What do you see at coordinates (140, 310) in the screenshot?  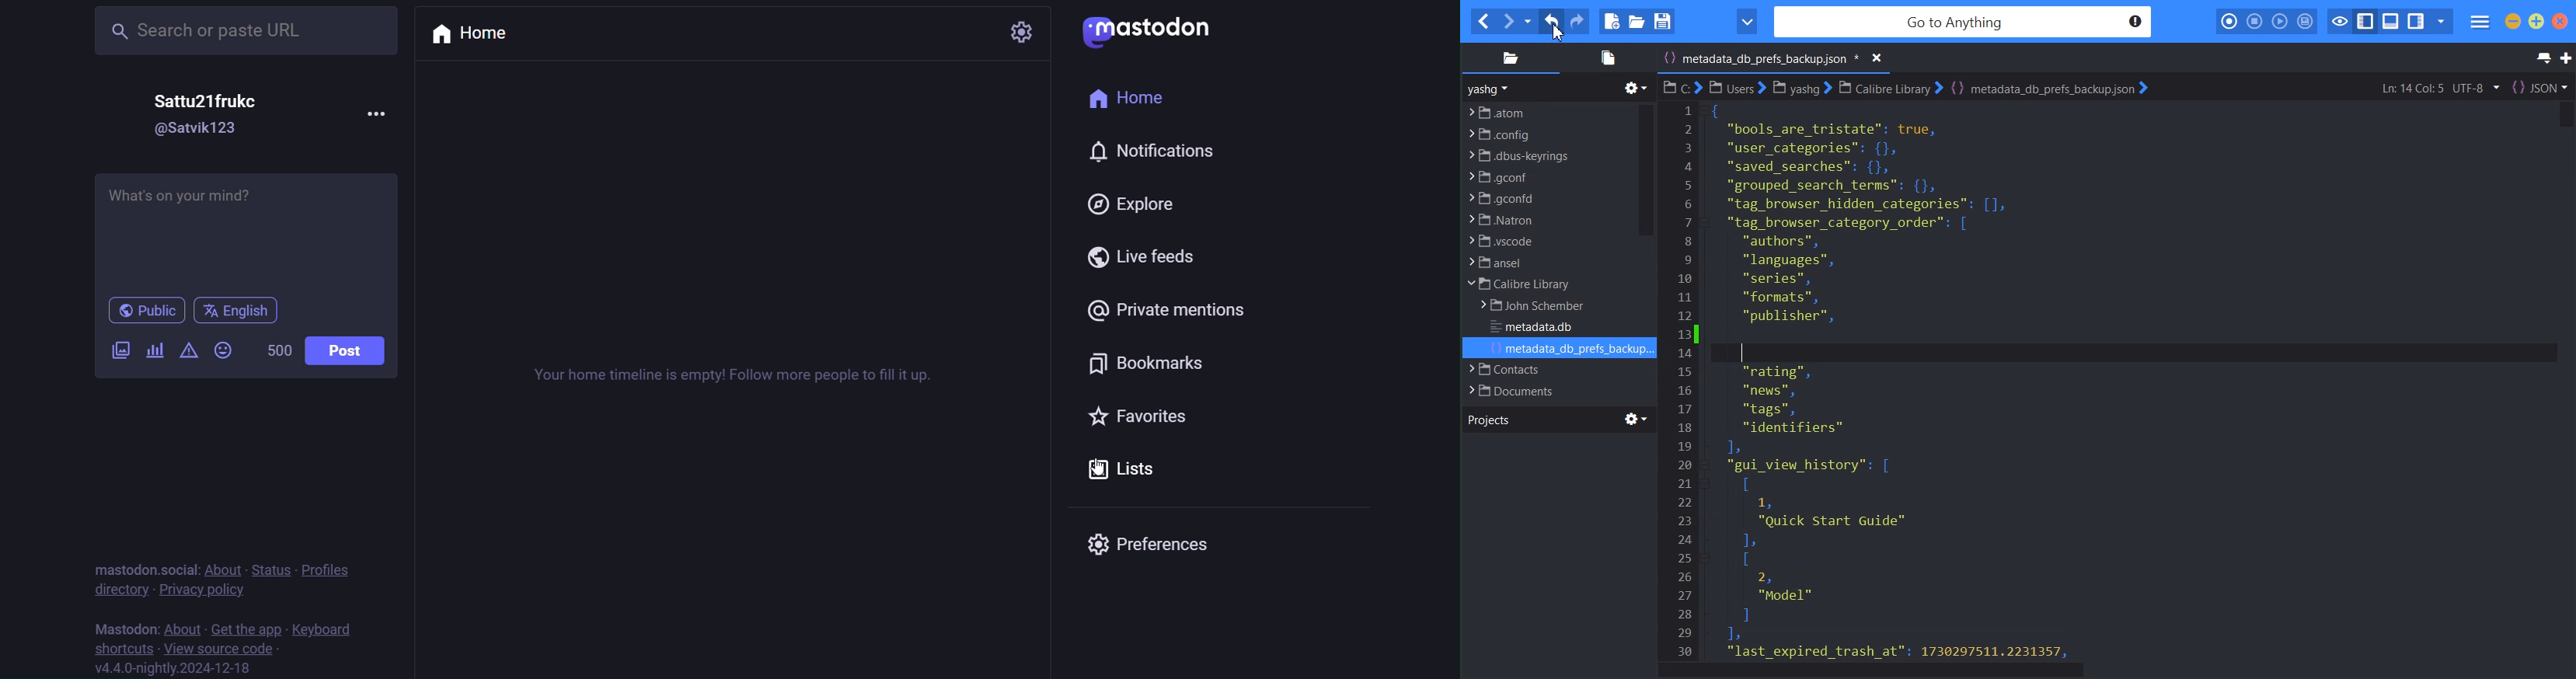 I see `public` at bounding box center [140, 310].